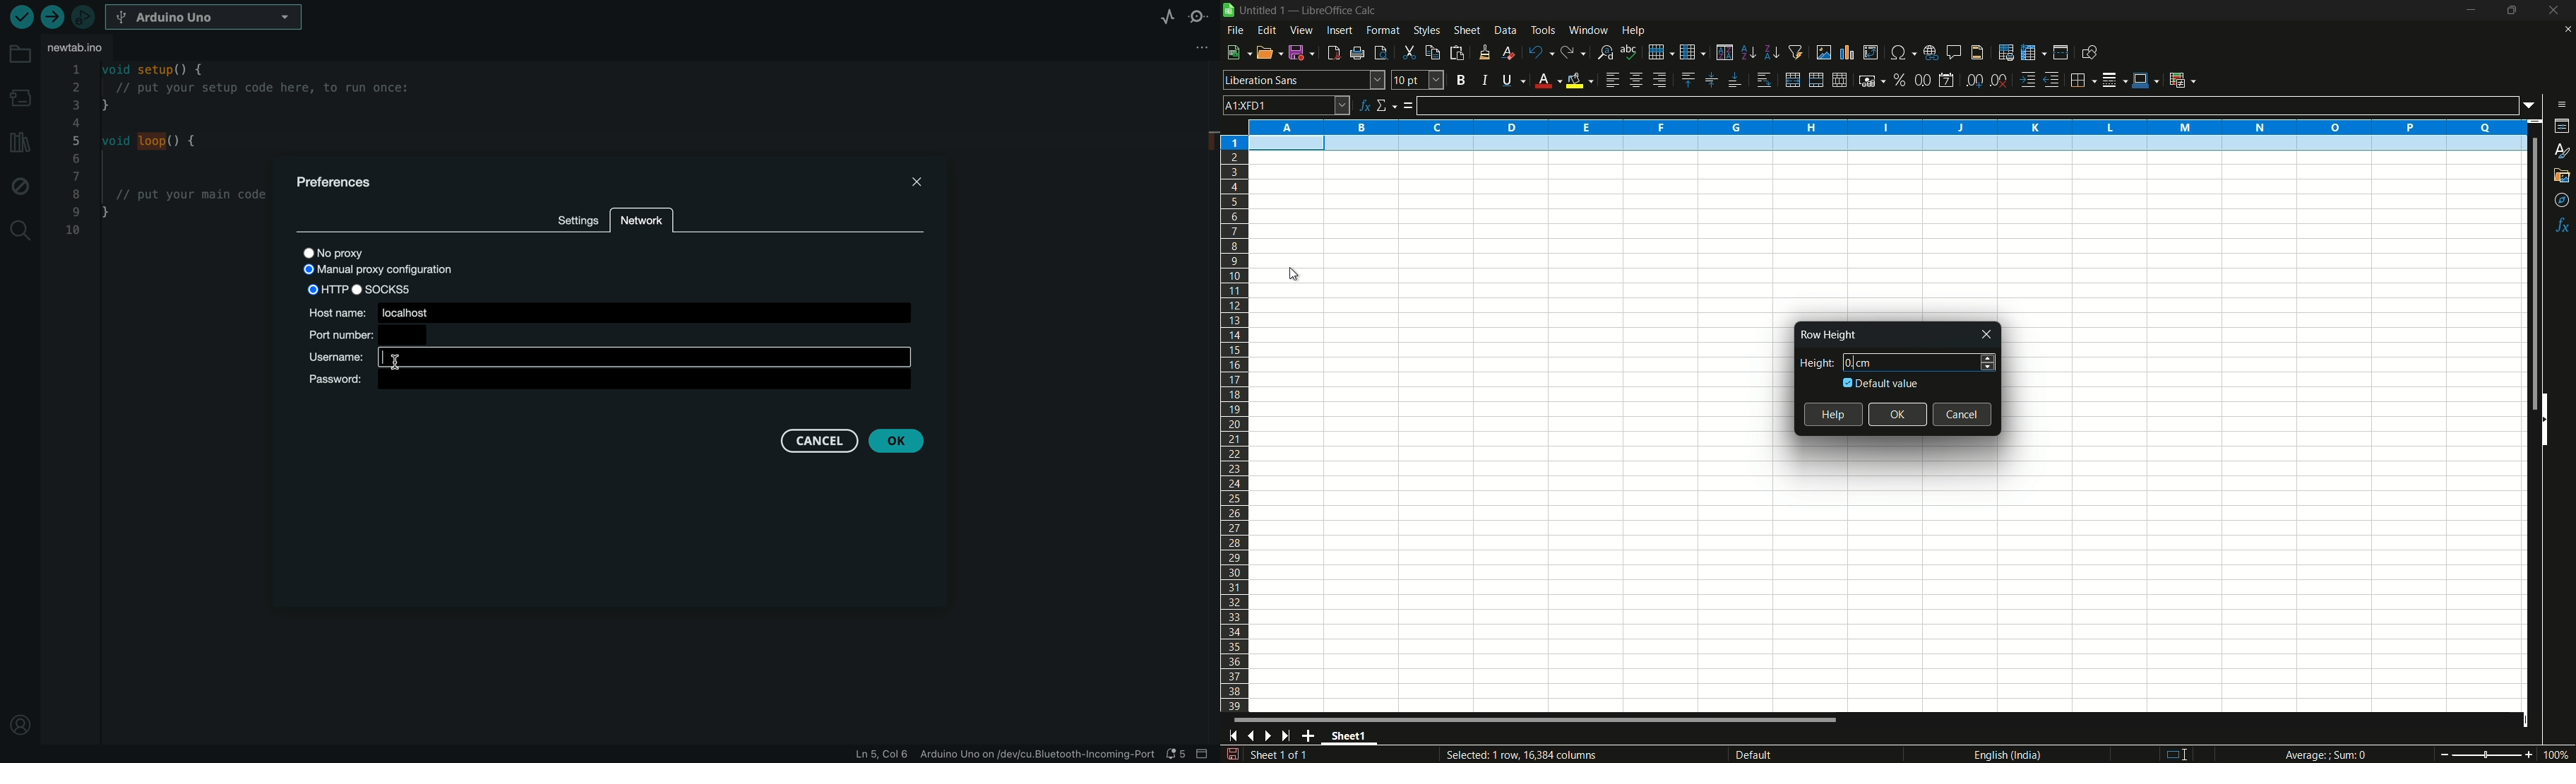 This screenshot has width=2576, height=784. Describe the element at coordinates (1383, 30) in the screenshot. I see `format menu` at that location.